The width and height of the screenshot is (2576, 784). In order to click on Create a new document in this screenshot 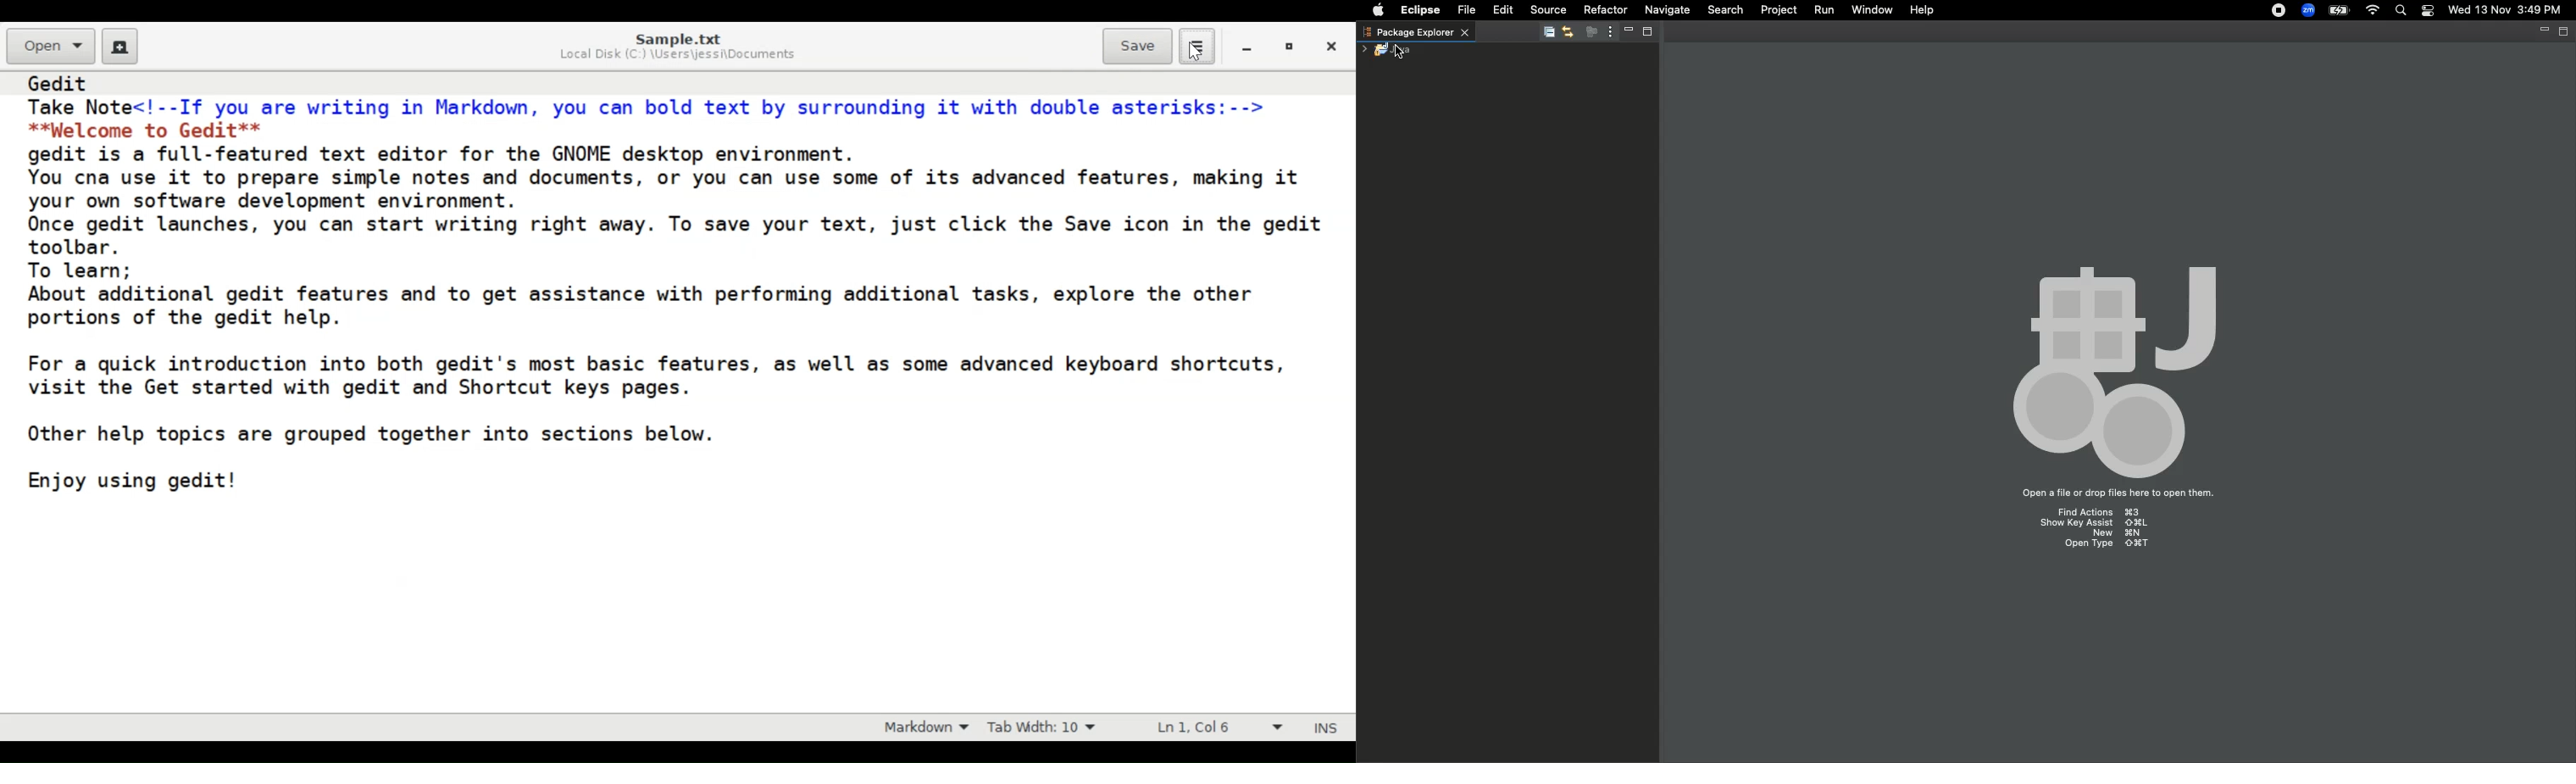, I will do `click(121, 47)`.